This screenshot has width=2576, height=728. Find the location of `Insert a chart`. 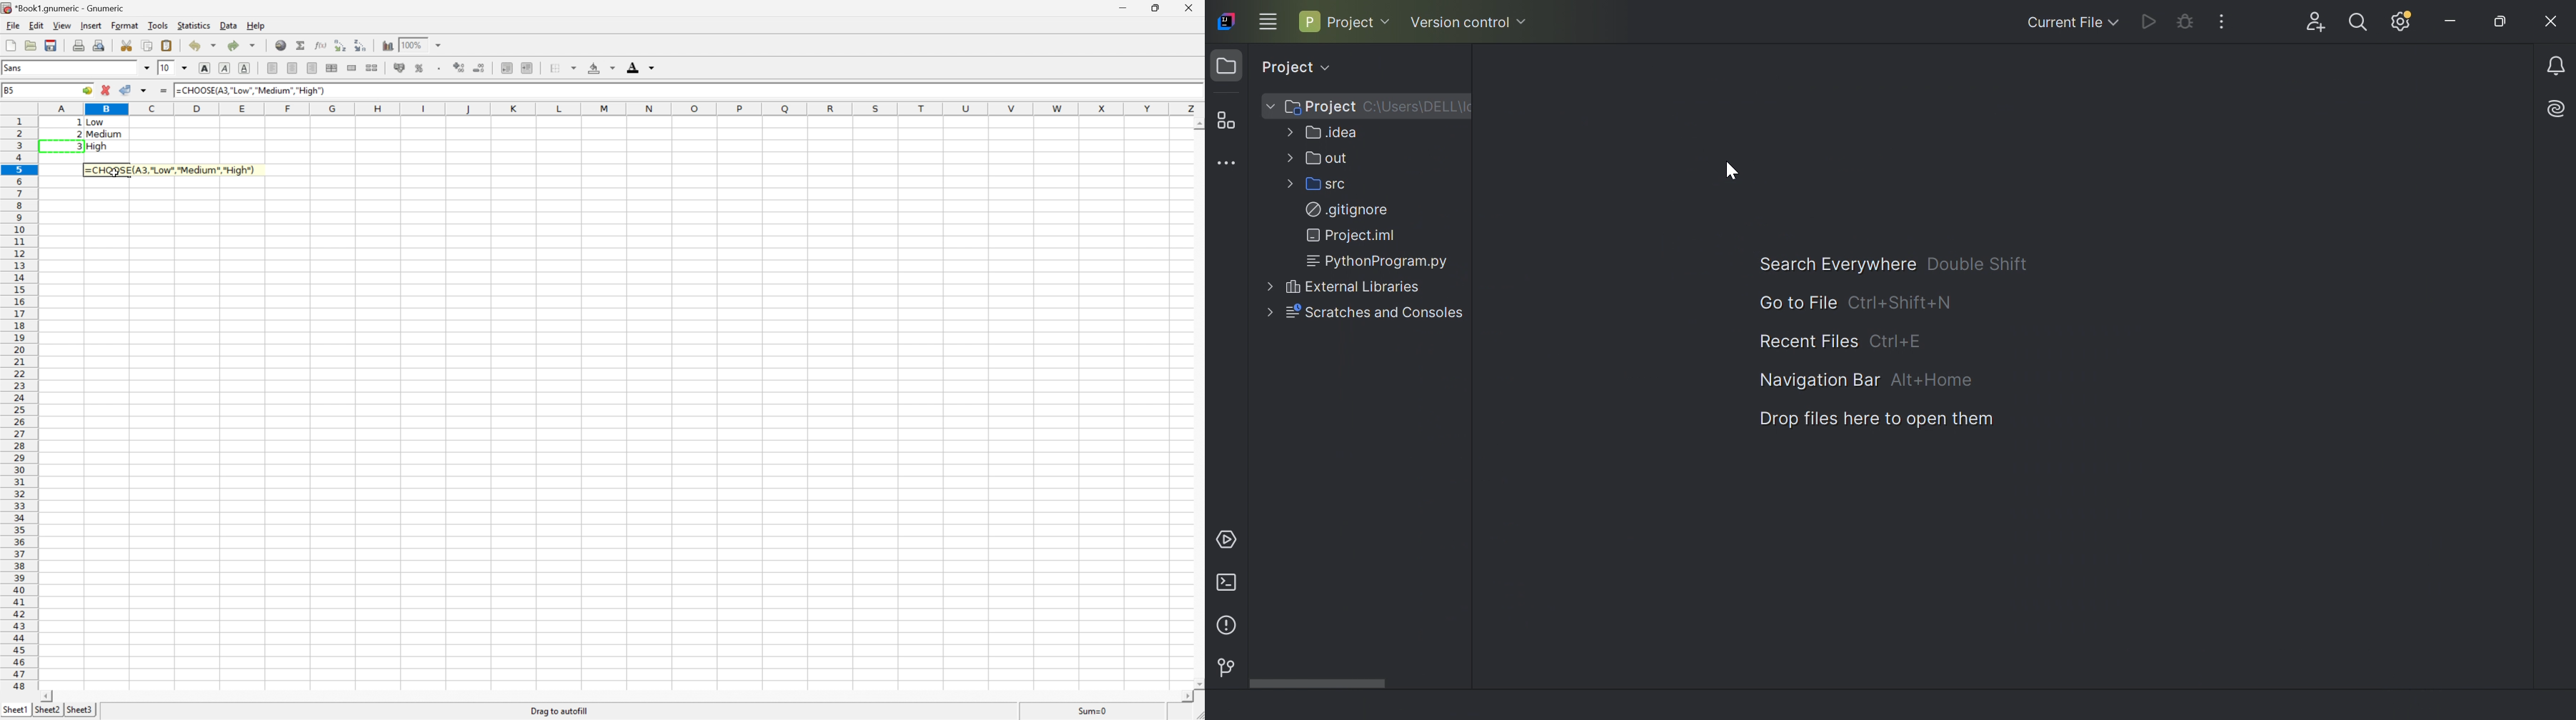

Insert a chart is located at coordinates (389, 45).